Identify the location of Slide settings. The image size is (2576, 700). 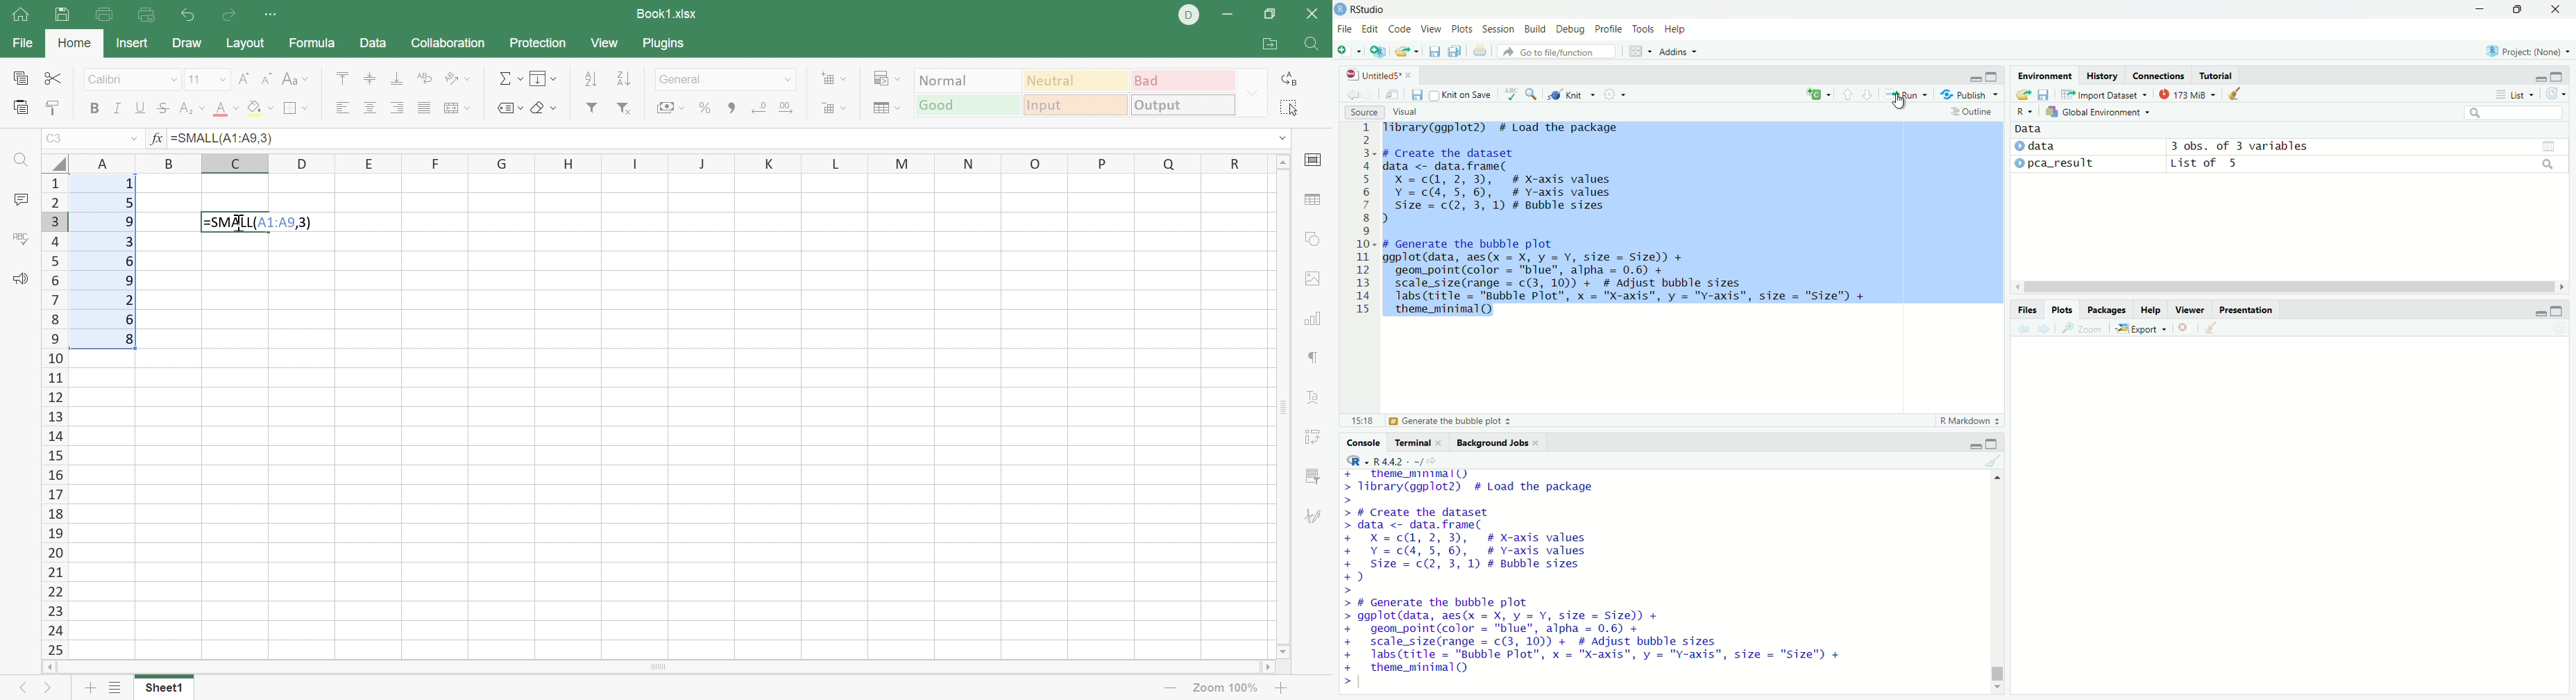
(1315, 159).